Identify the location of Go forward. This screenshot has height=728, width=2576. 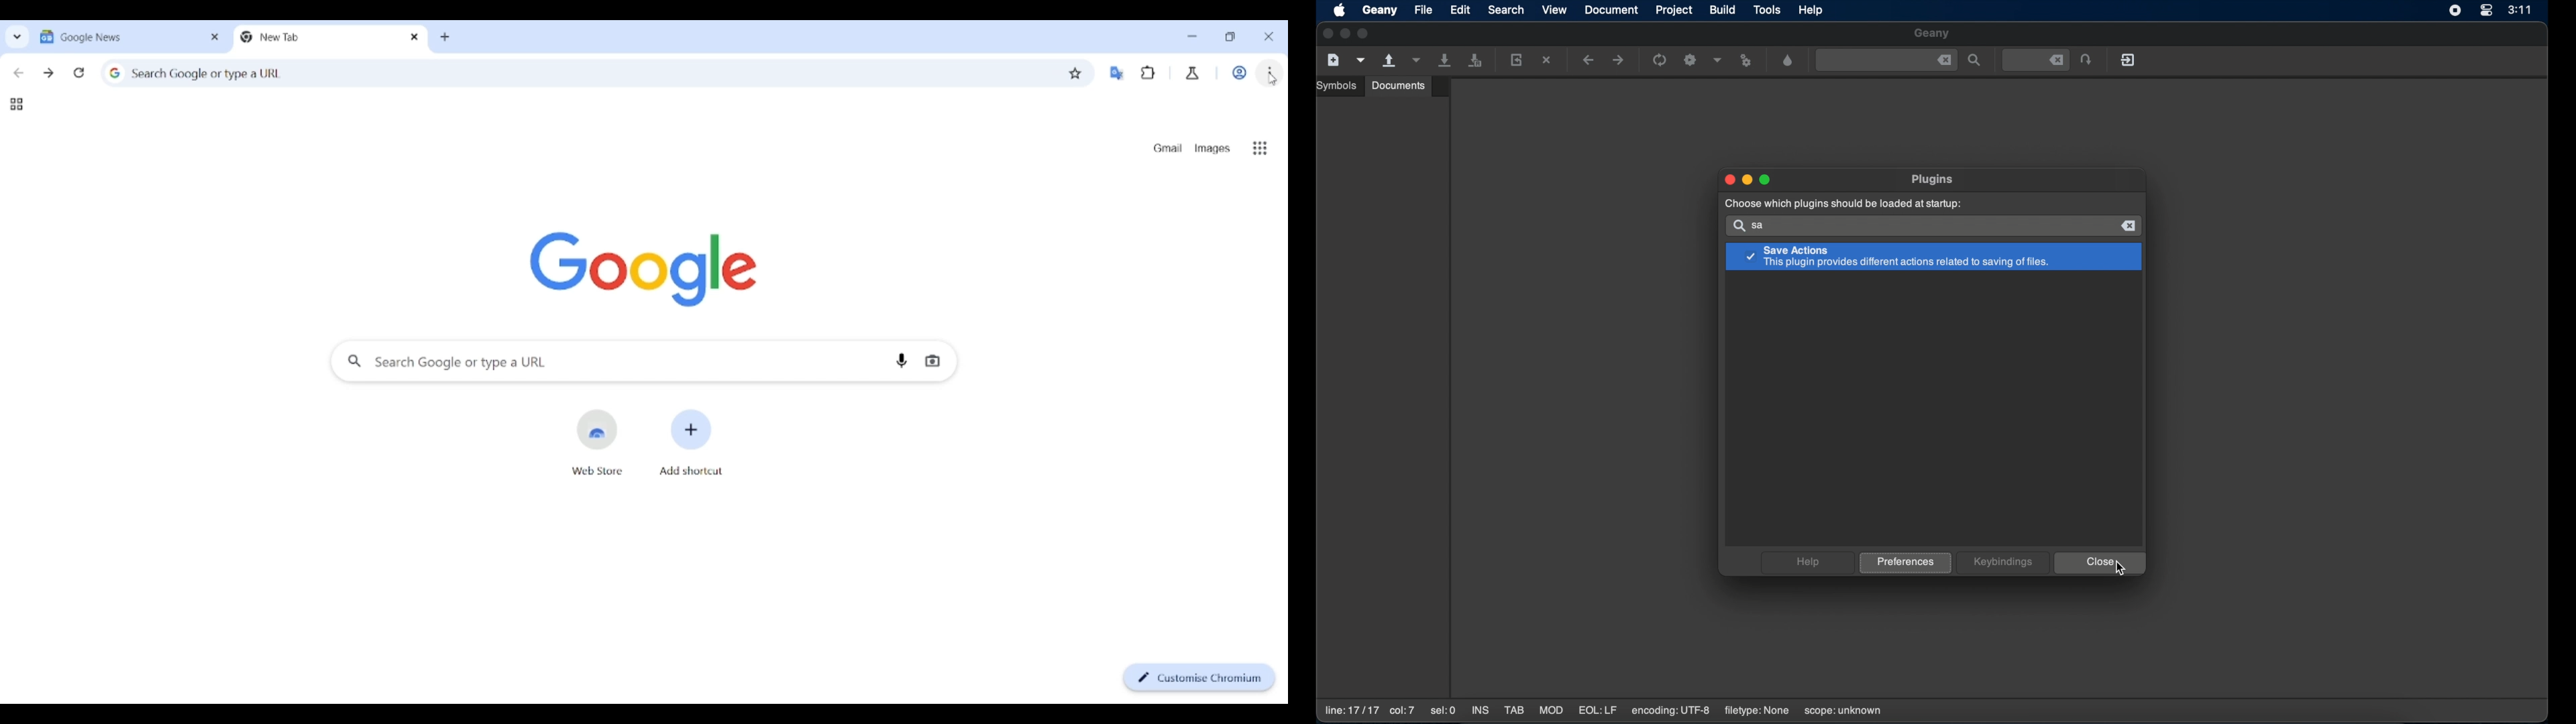
(48, 73).